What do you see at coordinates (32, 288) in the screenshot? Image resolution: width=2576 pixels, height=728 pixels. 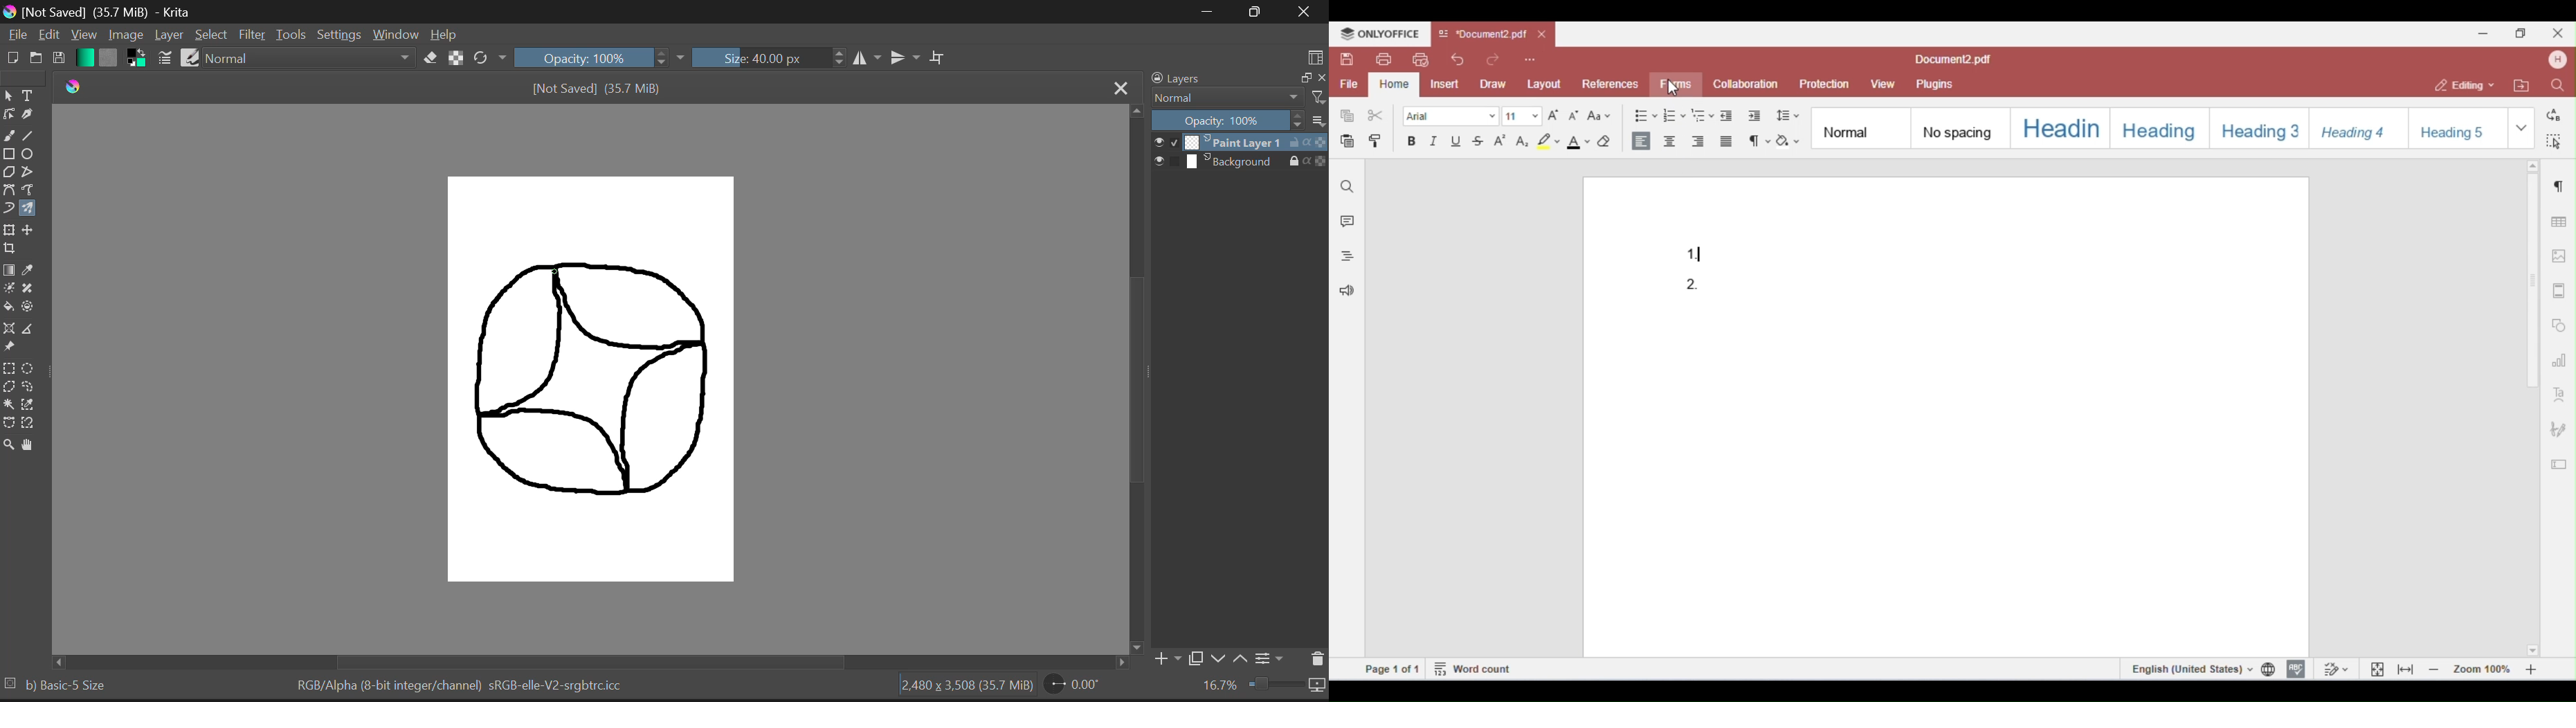 I see `Smart Patch Tool` at bounding box center [32, 288].